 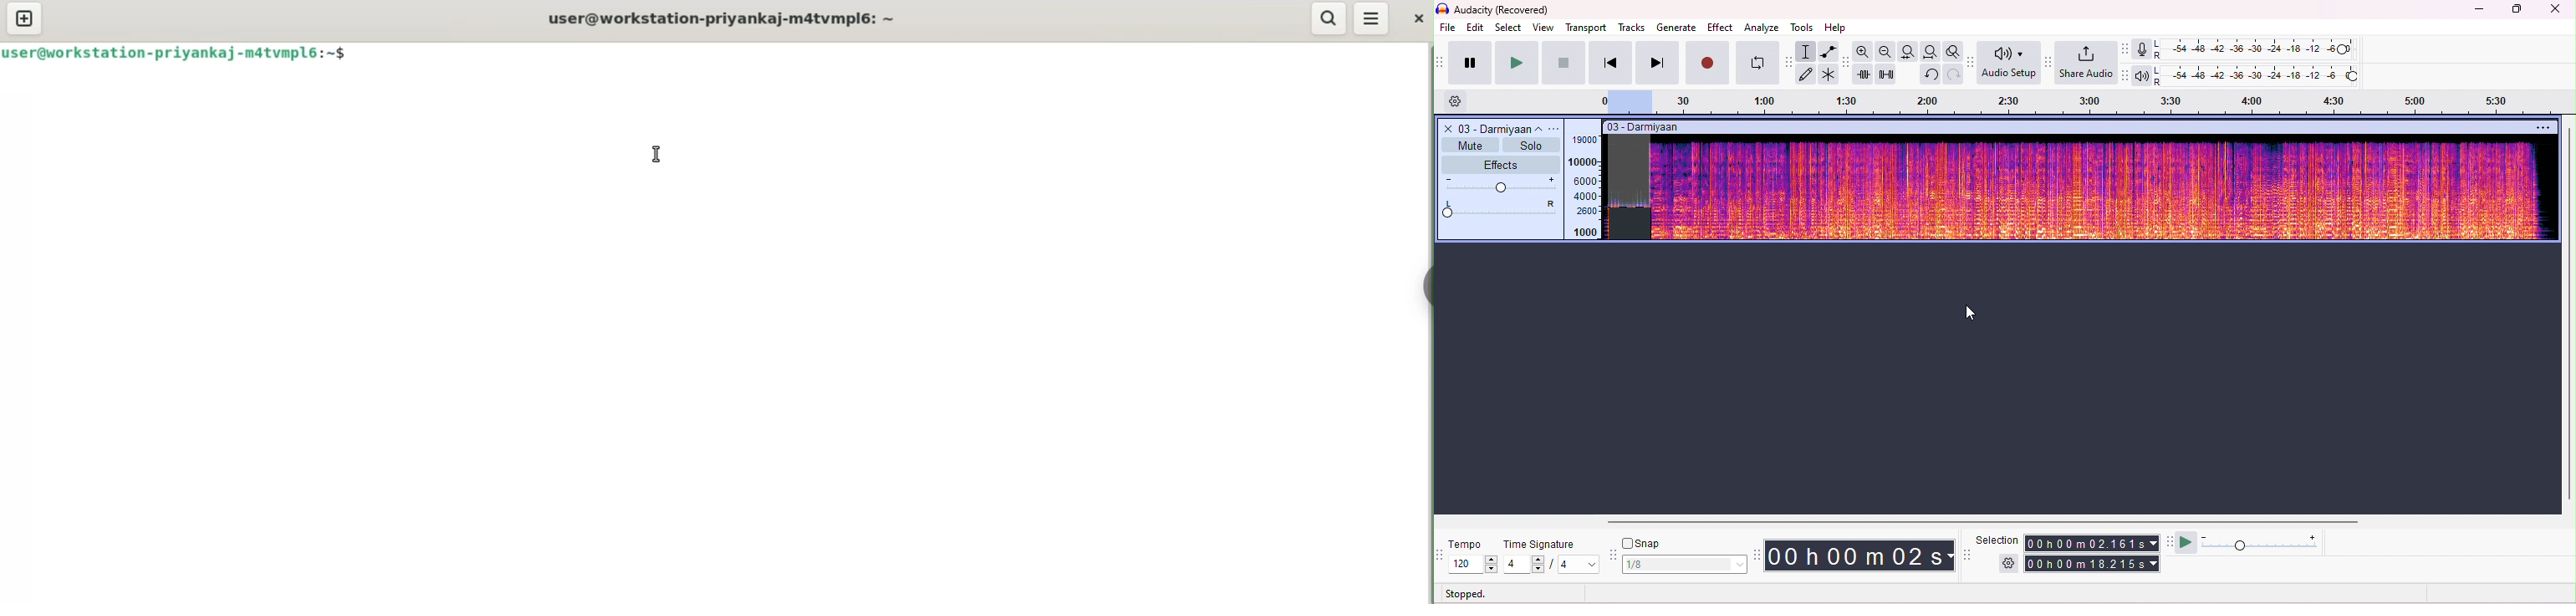 What do you see at coordinates (2169, 540) in the screenshot?
I see `play at speed tool bar` at bounding box center [2169, 540].